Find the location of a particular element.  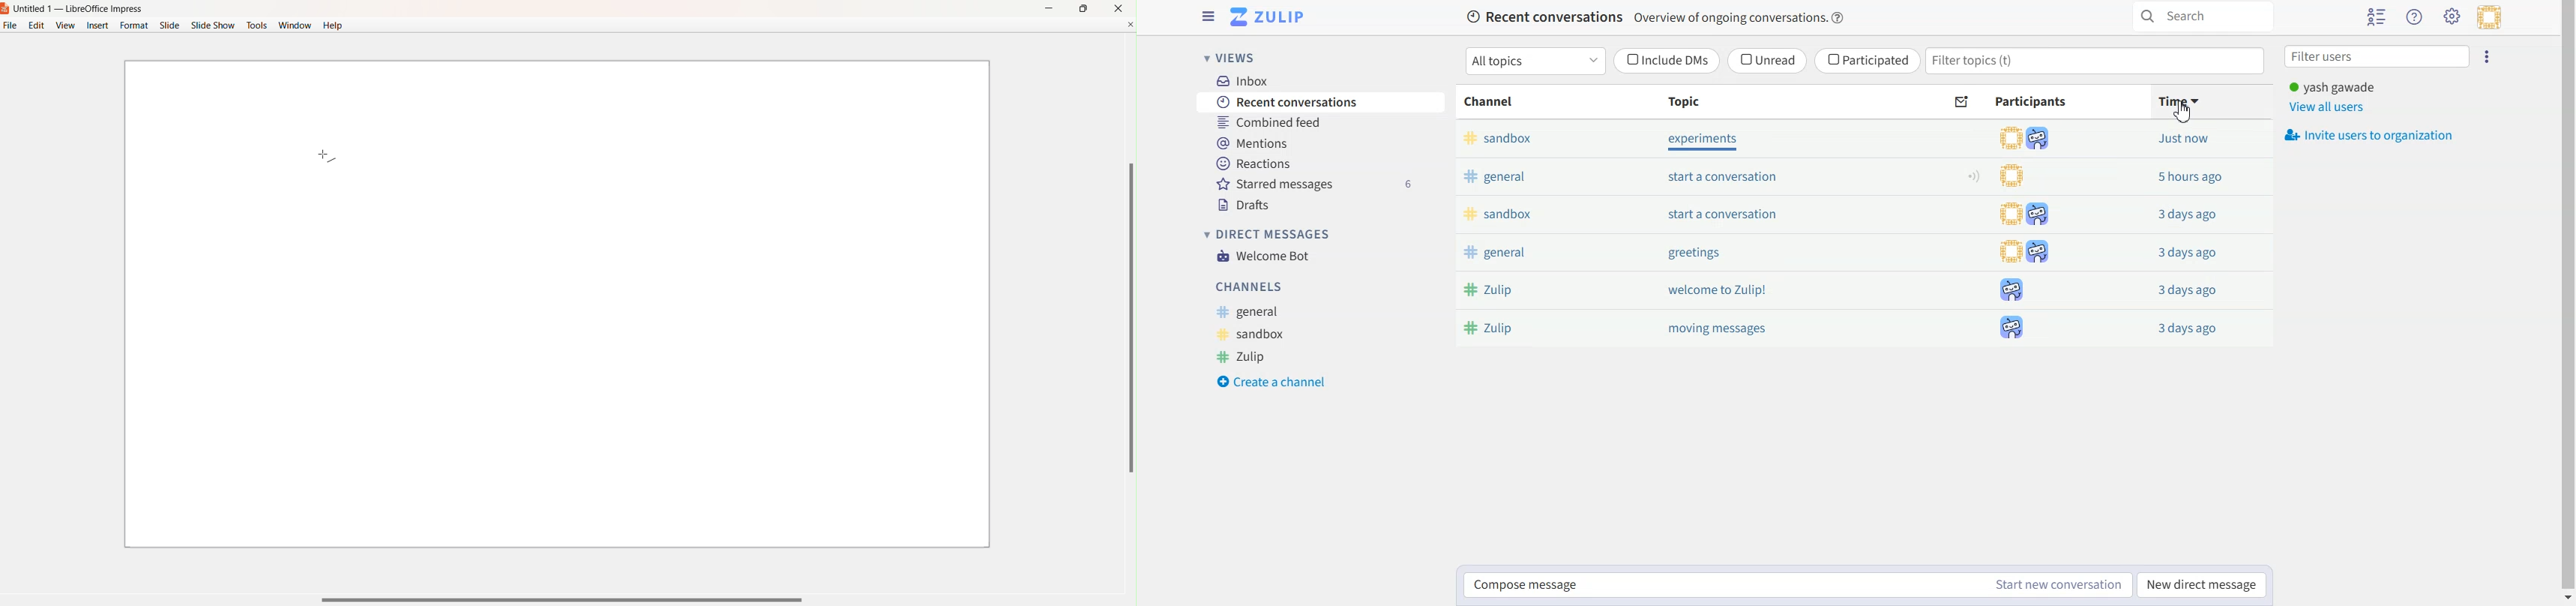

Help is located at coordinates (334, 26).